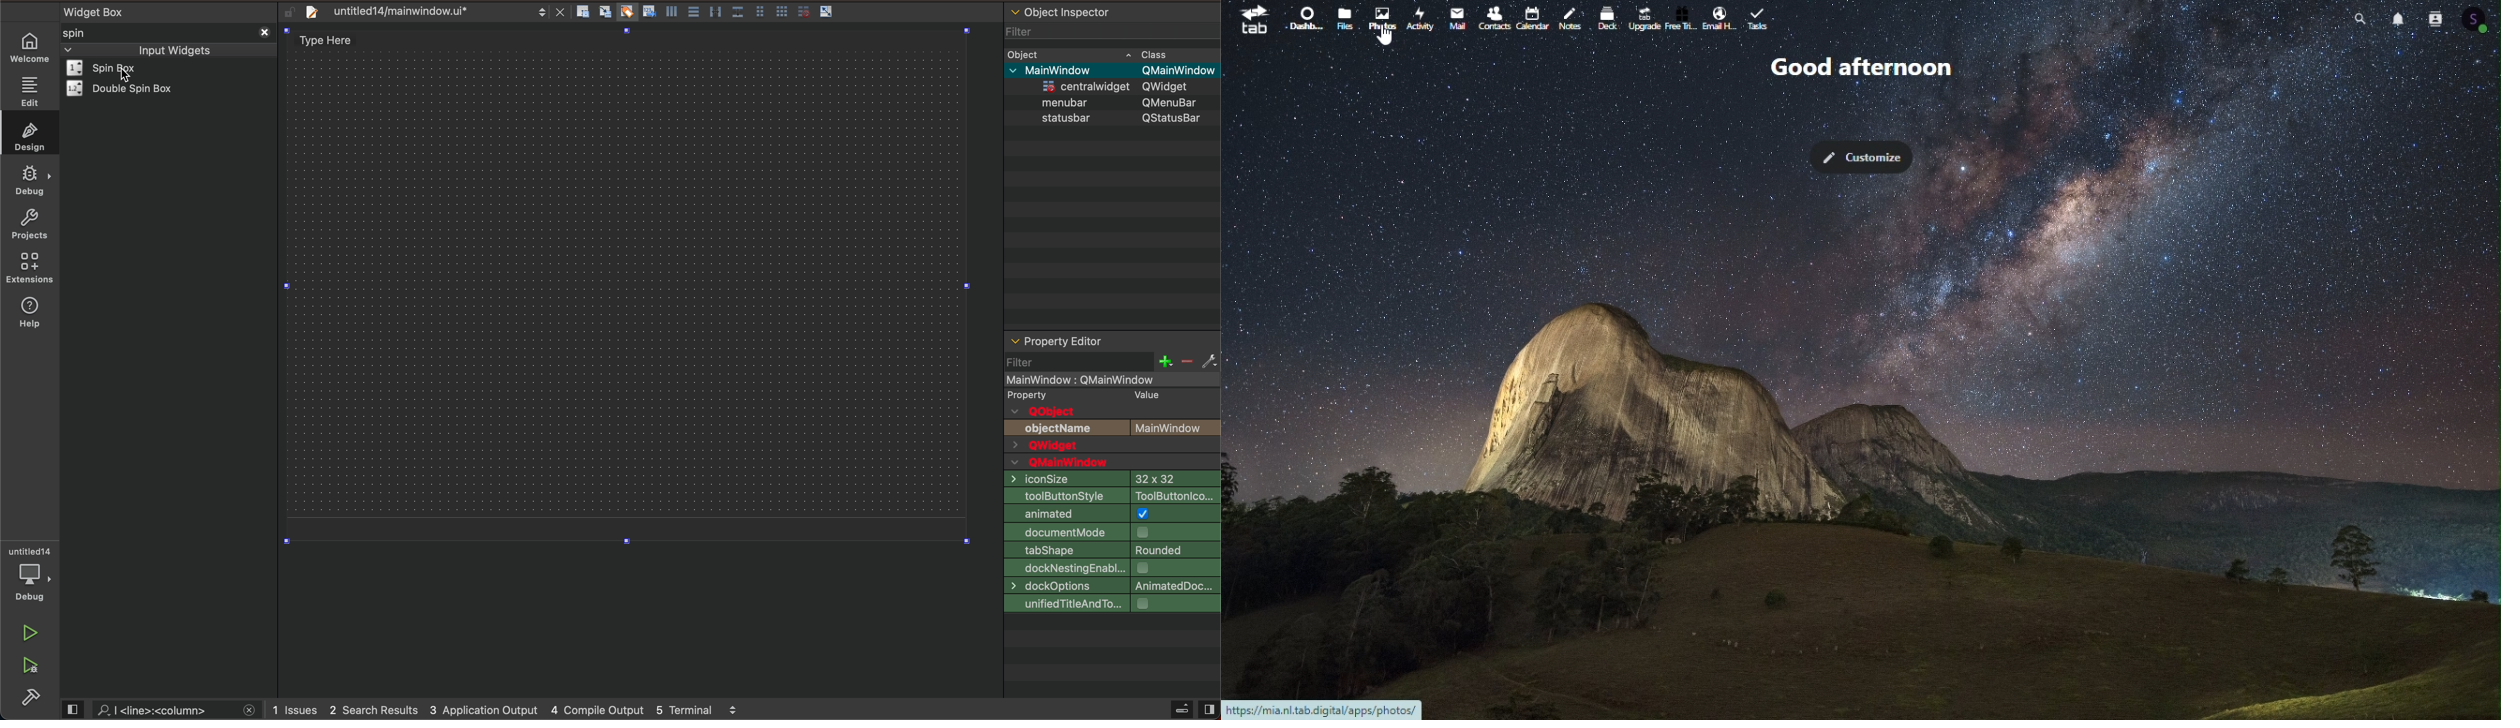  What do you see at coordinates (33, 698) in the screenshot?
I see `build` at bounding box center [33, 698].